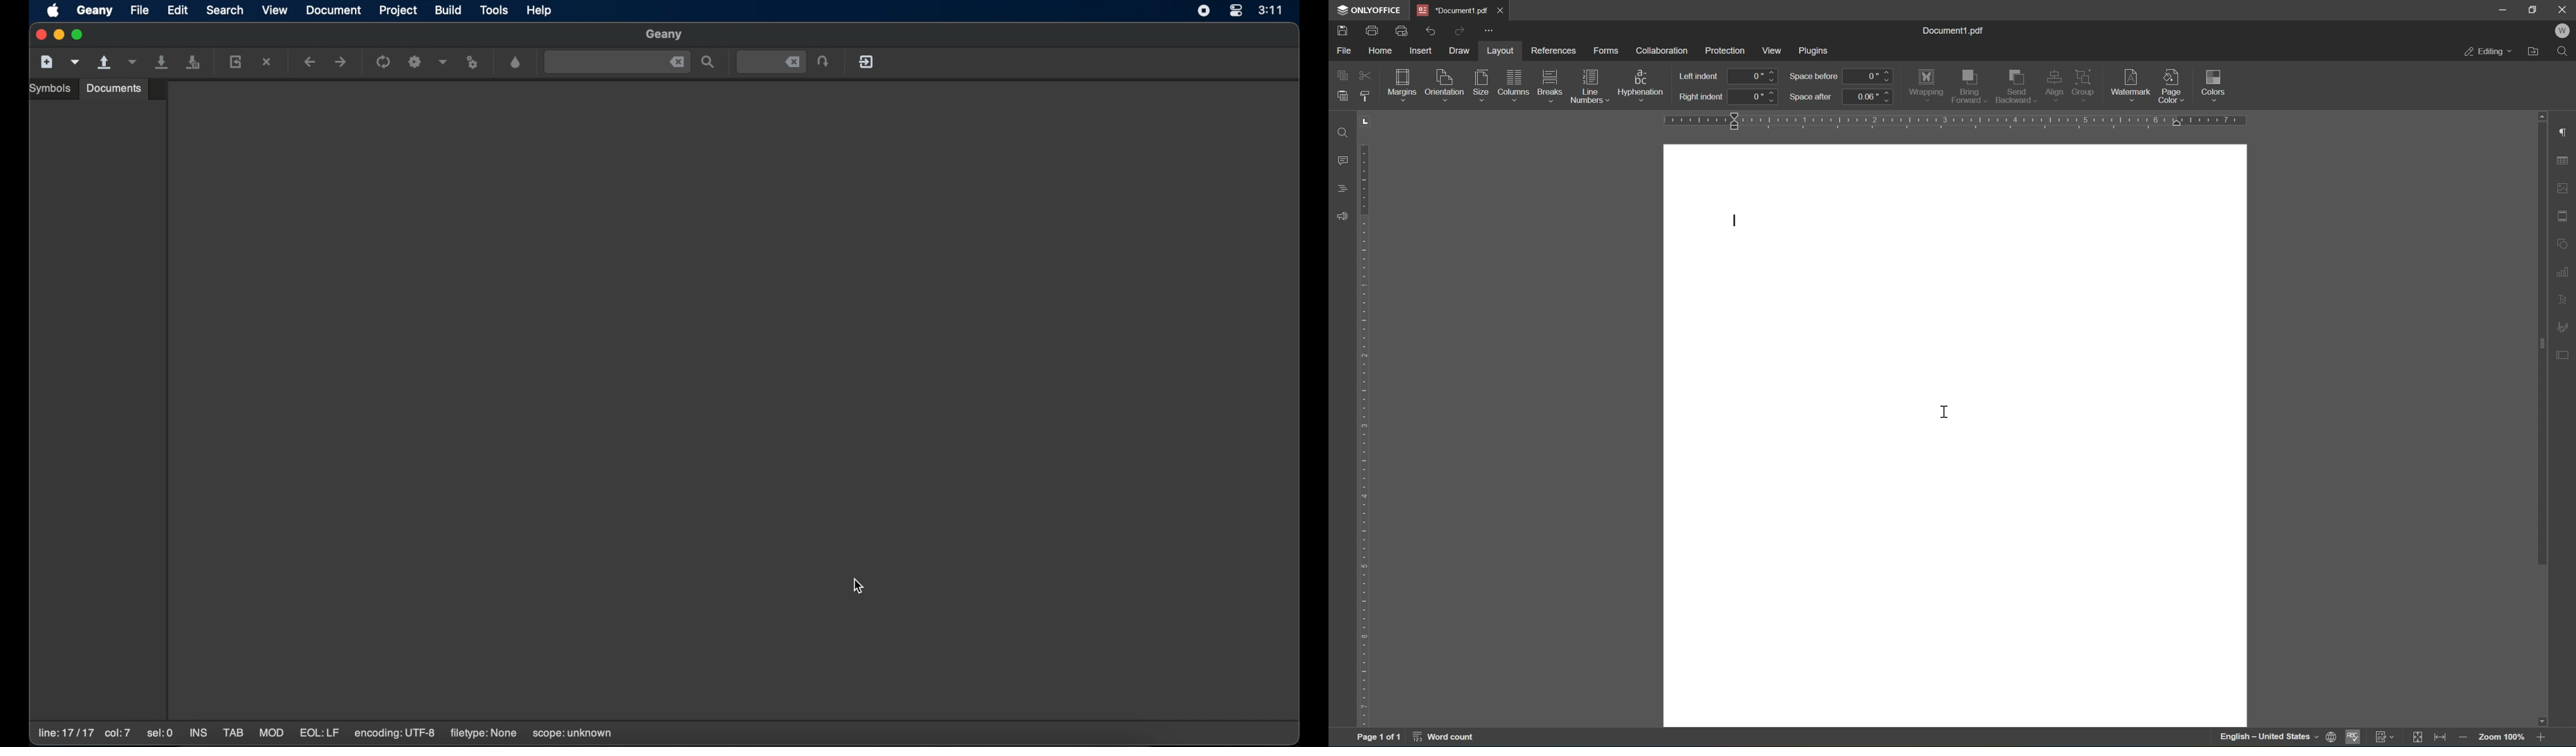  I want to click on undo, so click(1433, 29).